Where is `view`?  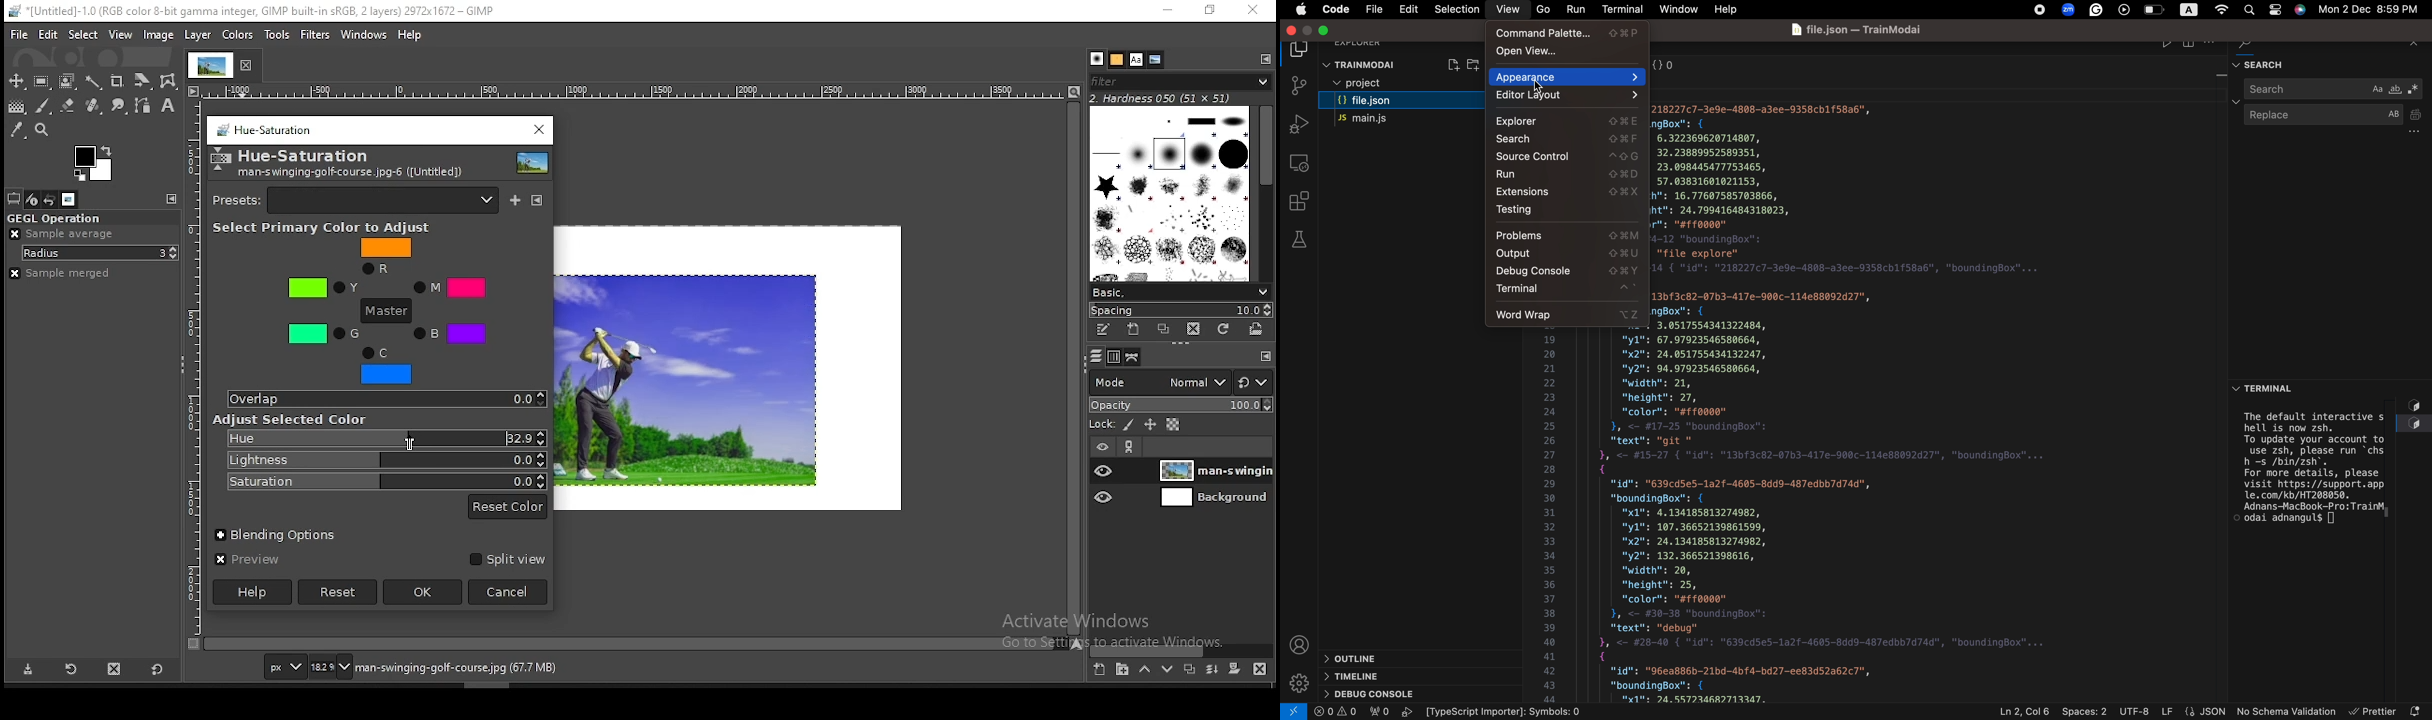
view is located at coordinates (1508, 10).